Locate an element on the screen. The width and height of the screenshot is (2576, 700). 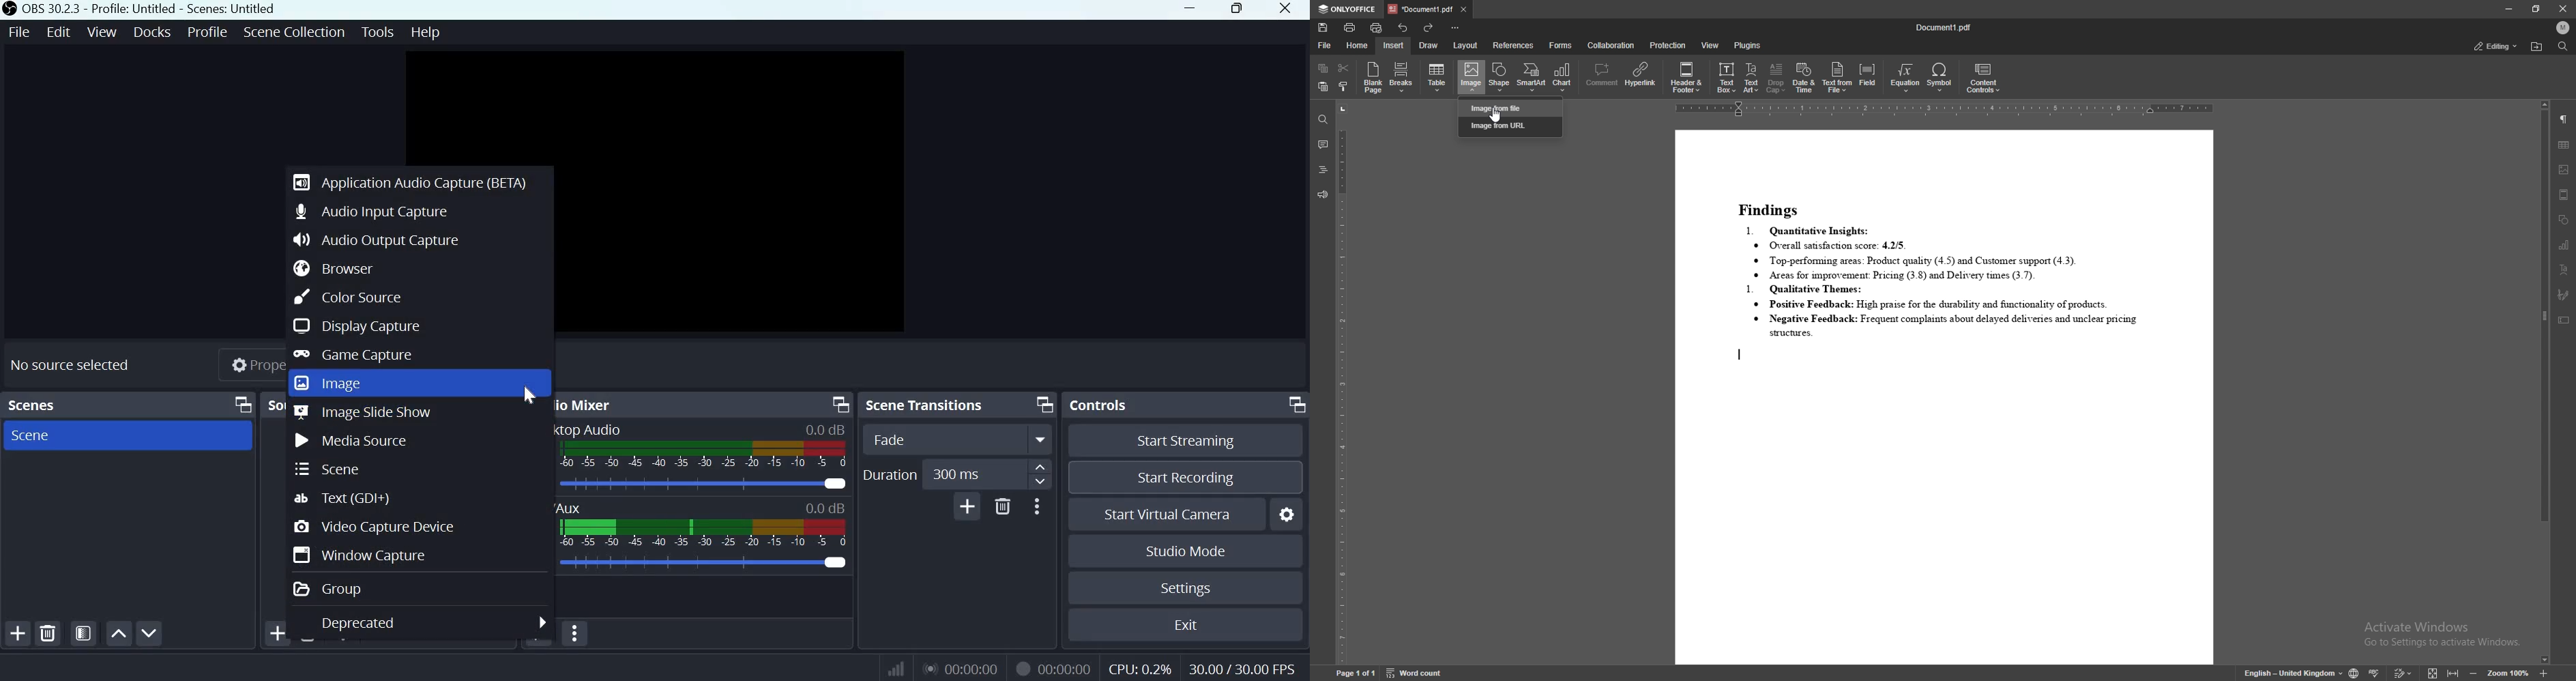
Dock Options icon is located at coordinates (1293, 405).